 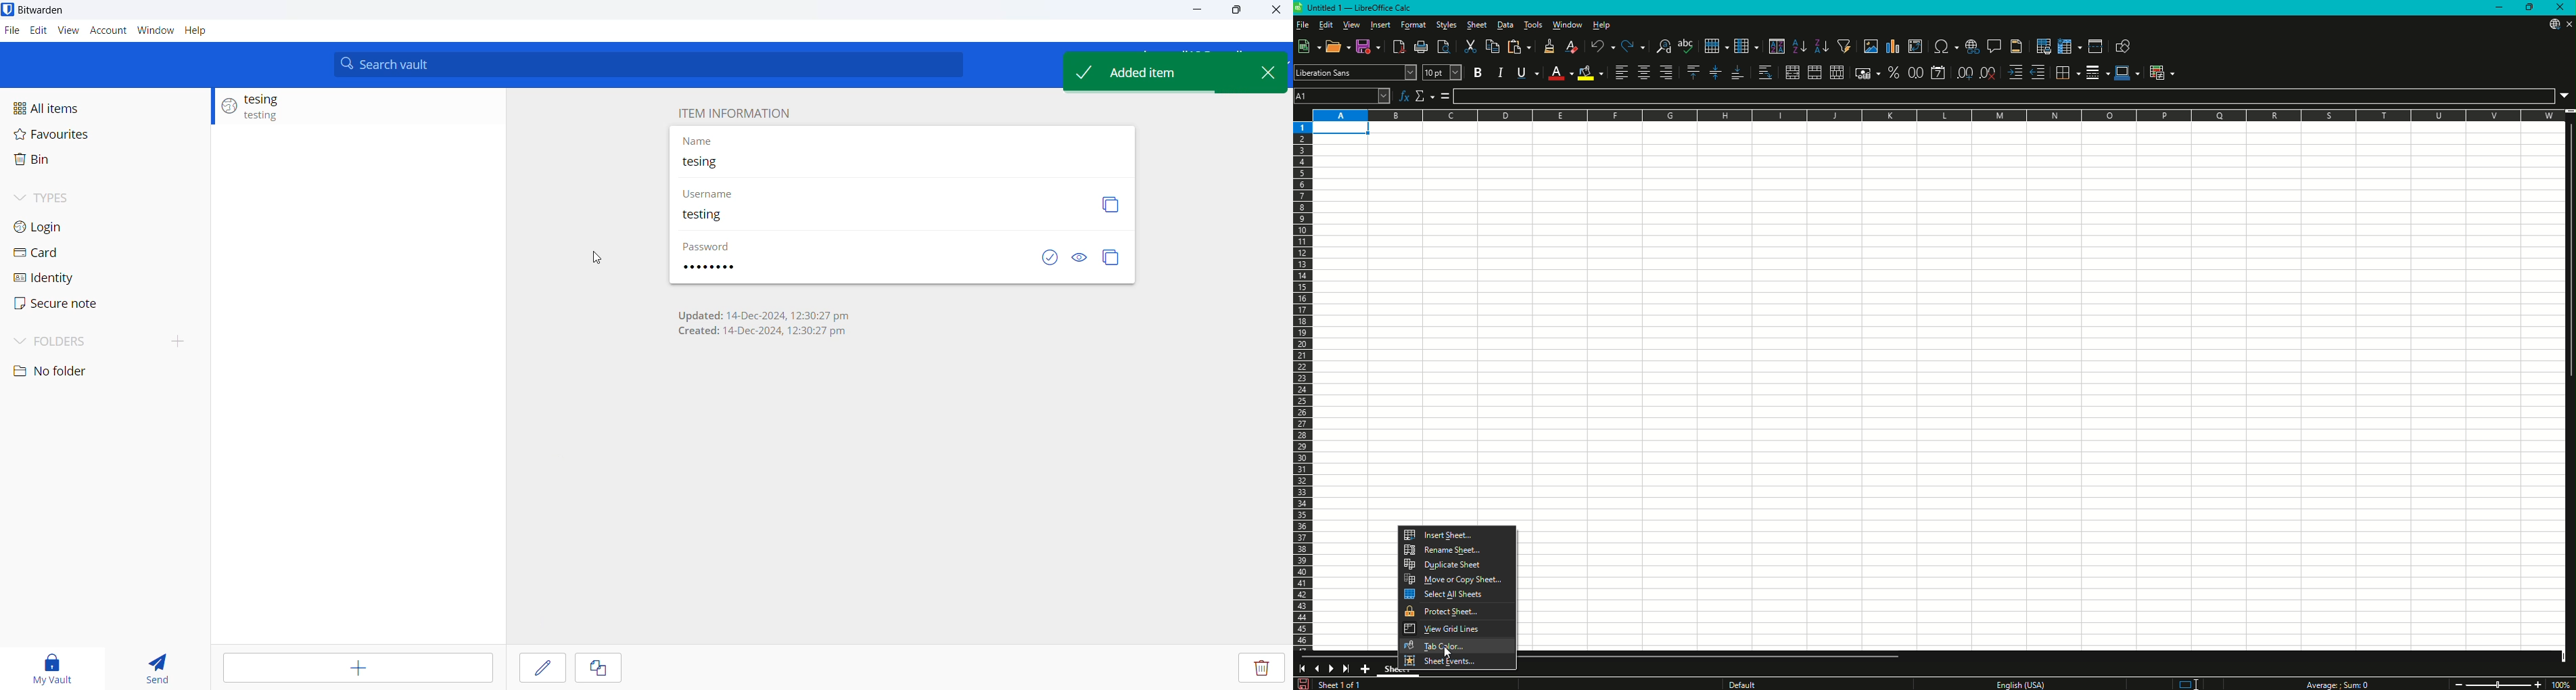 I want to click on application logo, so click(x=8, y=9).